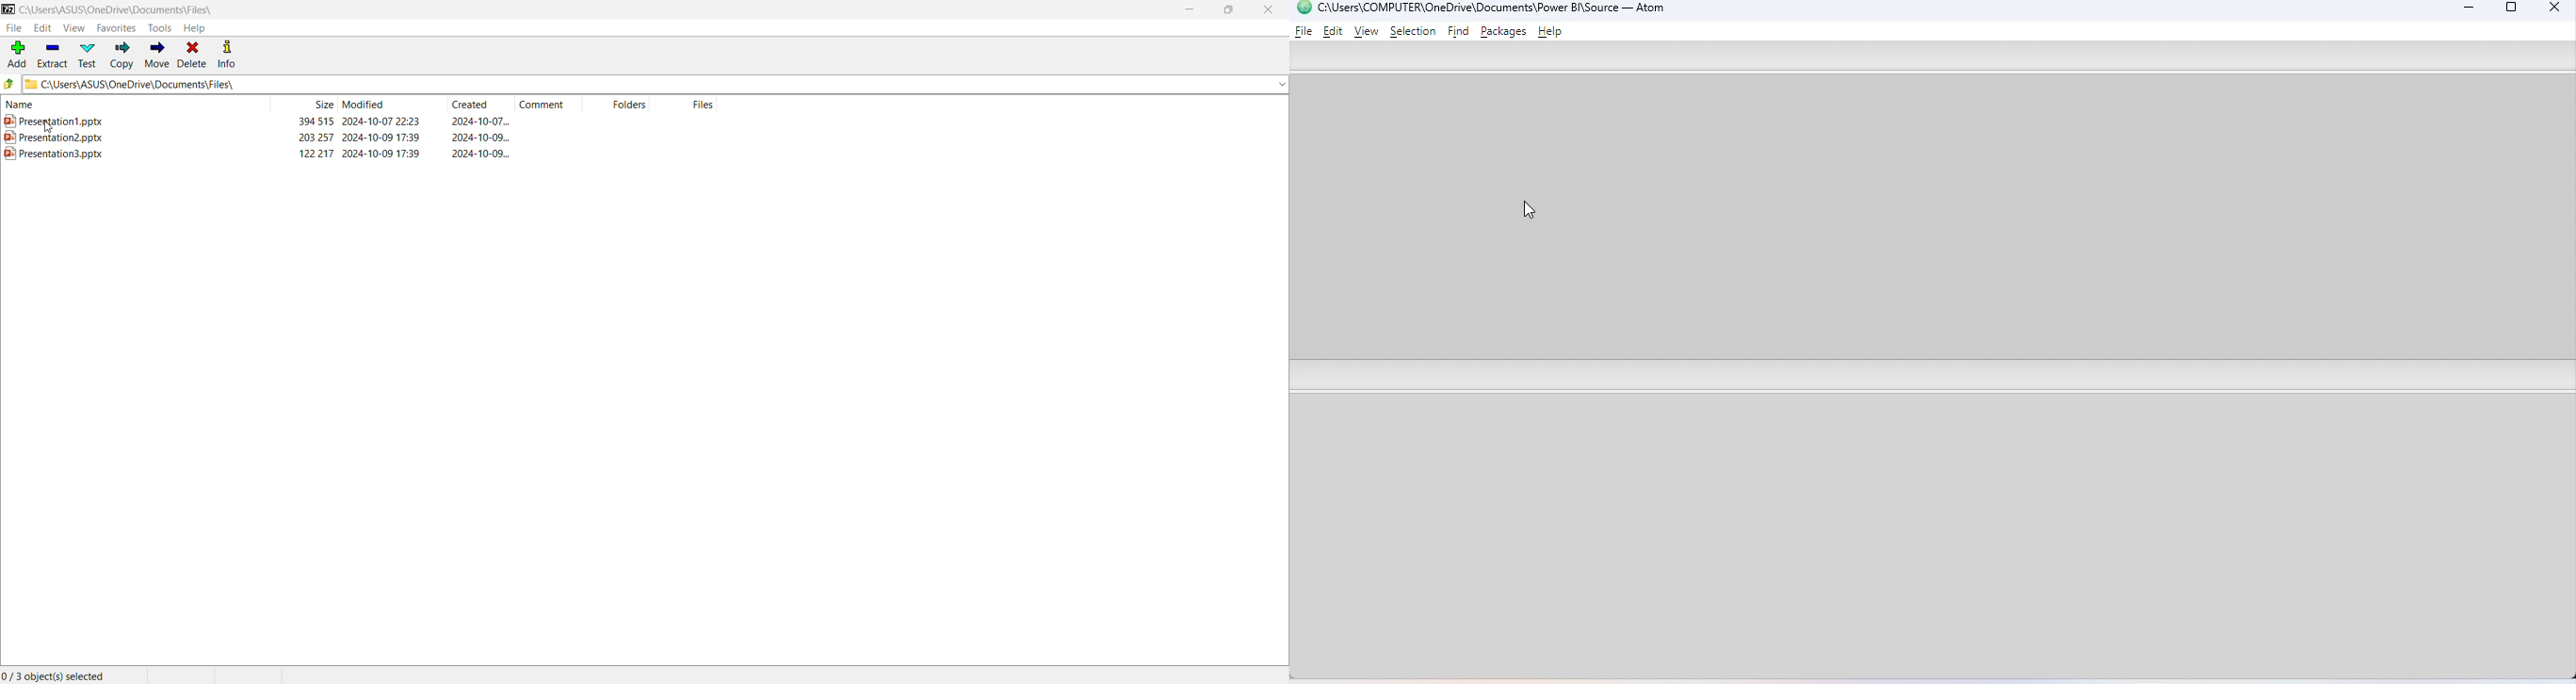  I want to click on Created, so click(475, 105).